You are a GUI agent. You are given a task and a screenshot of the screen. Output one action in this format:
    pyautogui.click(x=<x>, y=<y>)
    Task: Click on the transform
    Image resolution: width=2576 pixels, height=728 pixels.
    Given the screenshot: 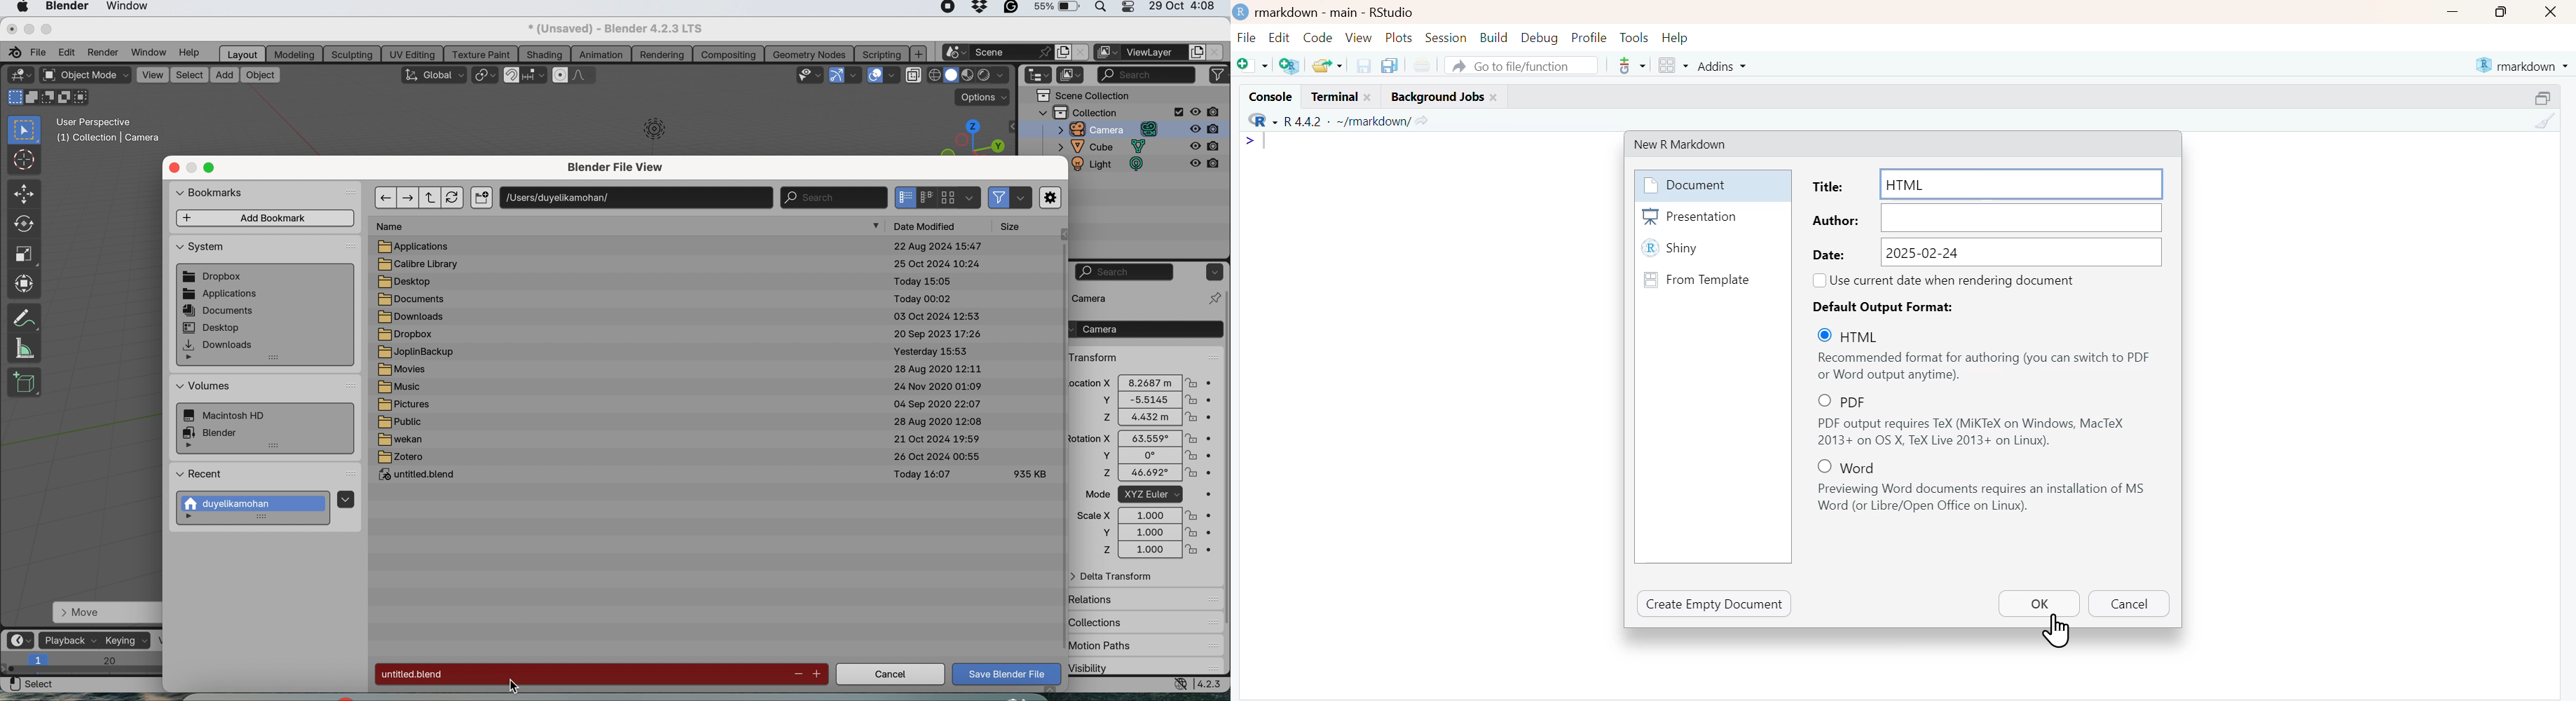 What is the action you would take?
    pyautogui.click(x=24, y=283)
    